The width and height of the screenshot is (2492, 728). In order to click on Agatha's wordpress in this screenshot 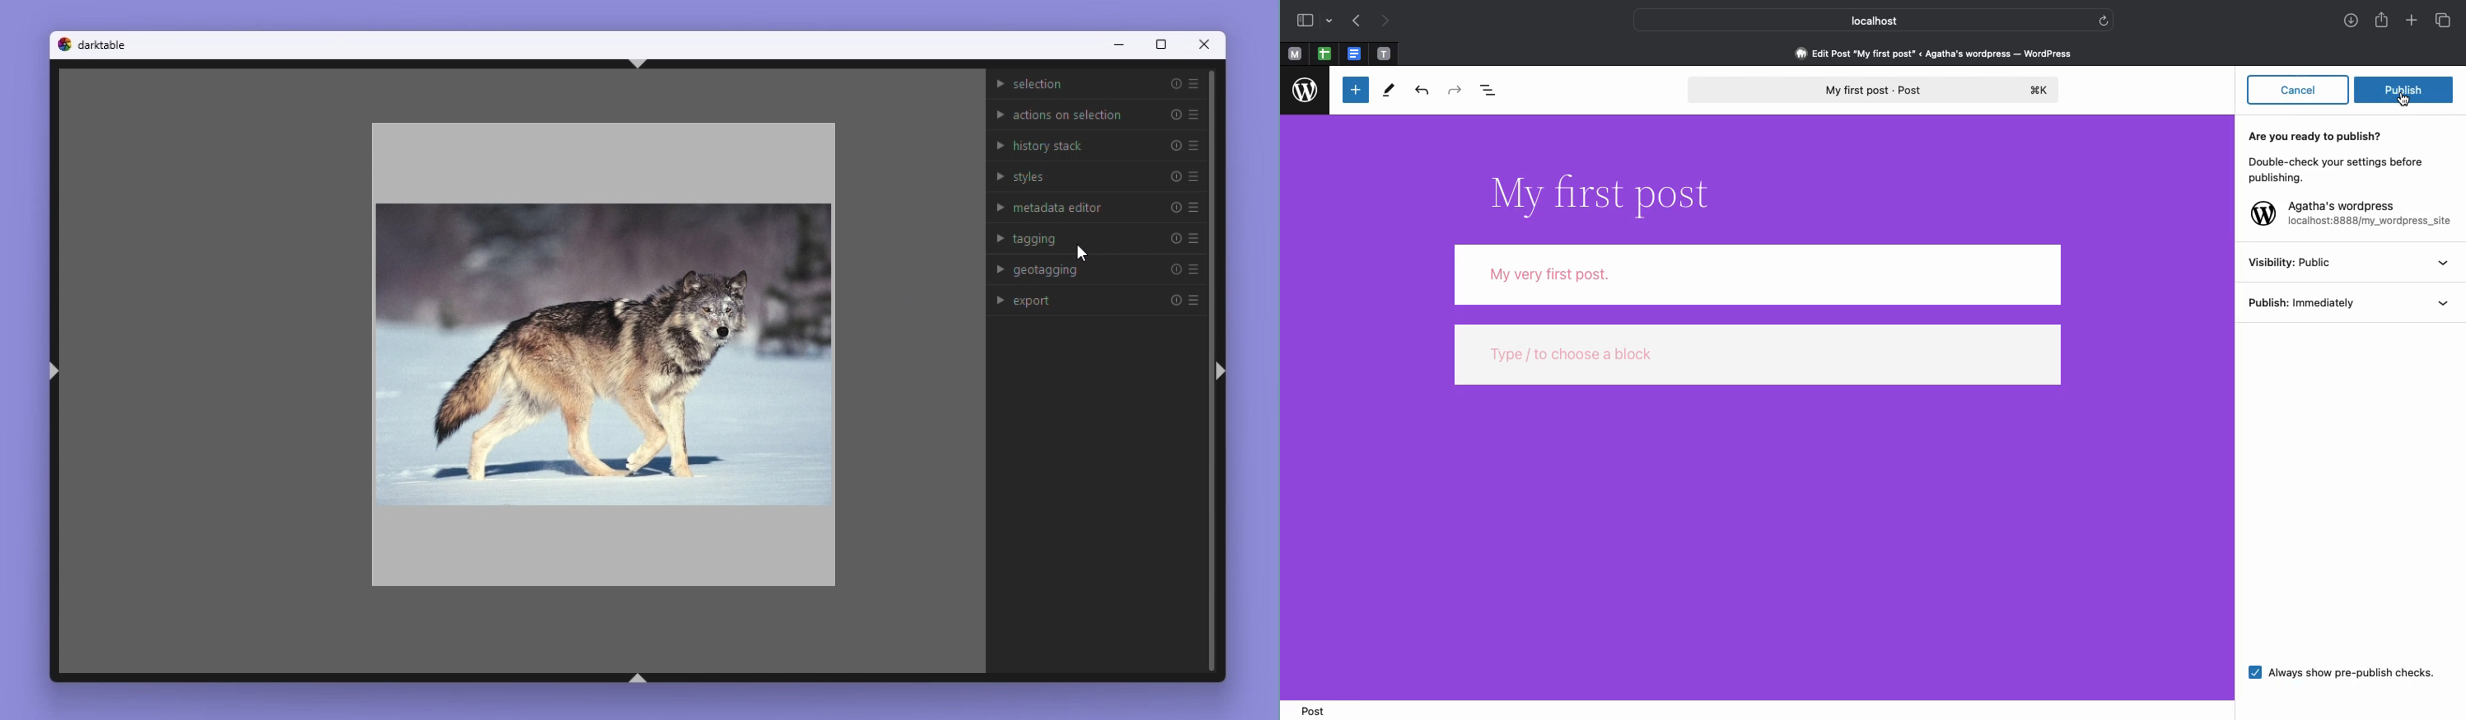, I will do `click(2351, 218)`.